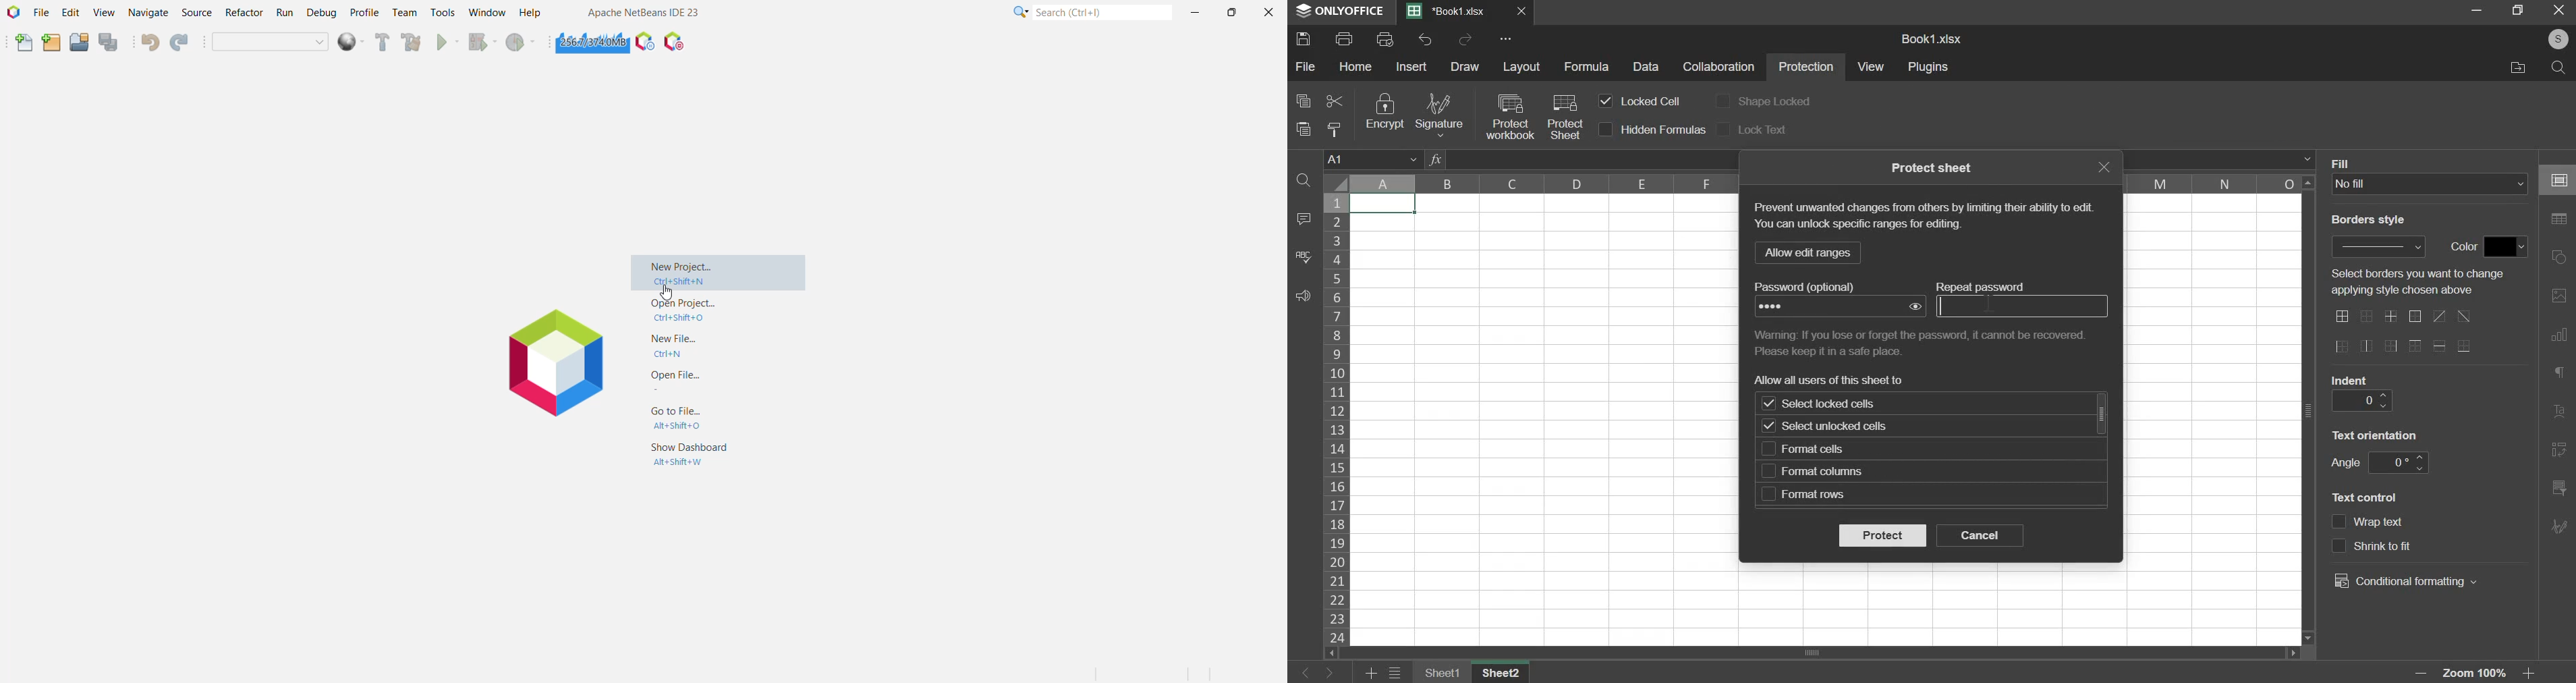 This screenshot has height=700, width=2576. What do you see at coordinates (2405, 581) in the screenshot?
I see `conditional formatting` at bounding box center [2405, 581].